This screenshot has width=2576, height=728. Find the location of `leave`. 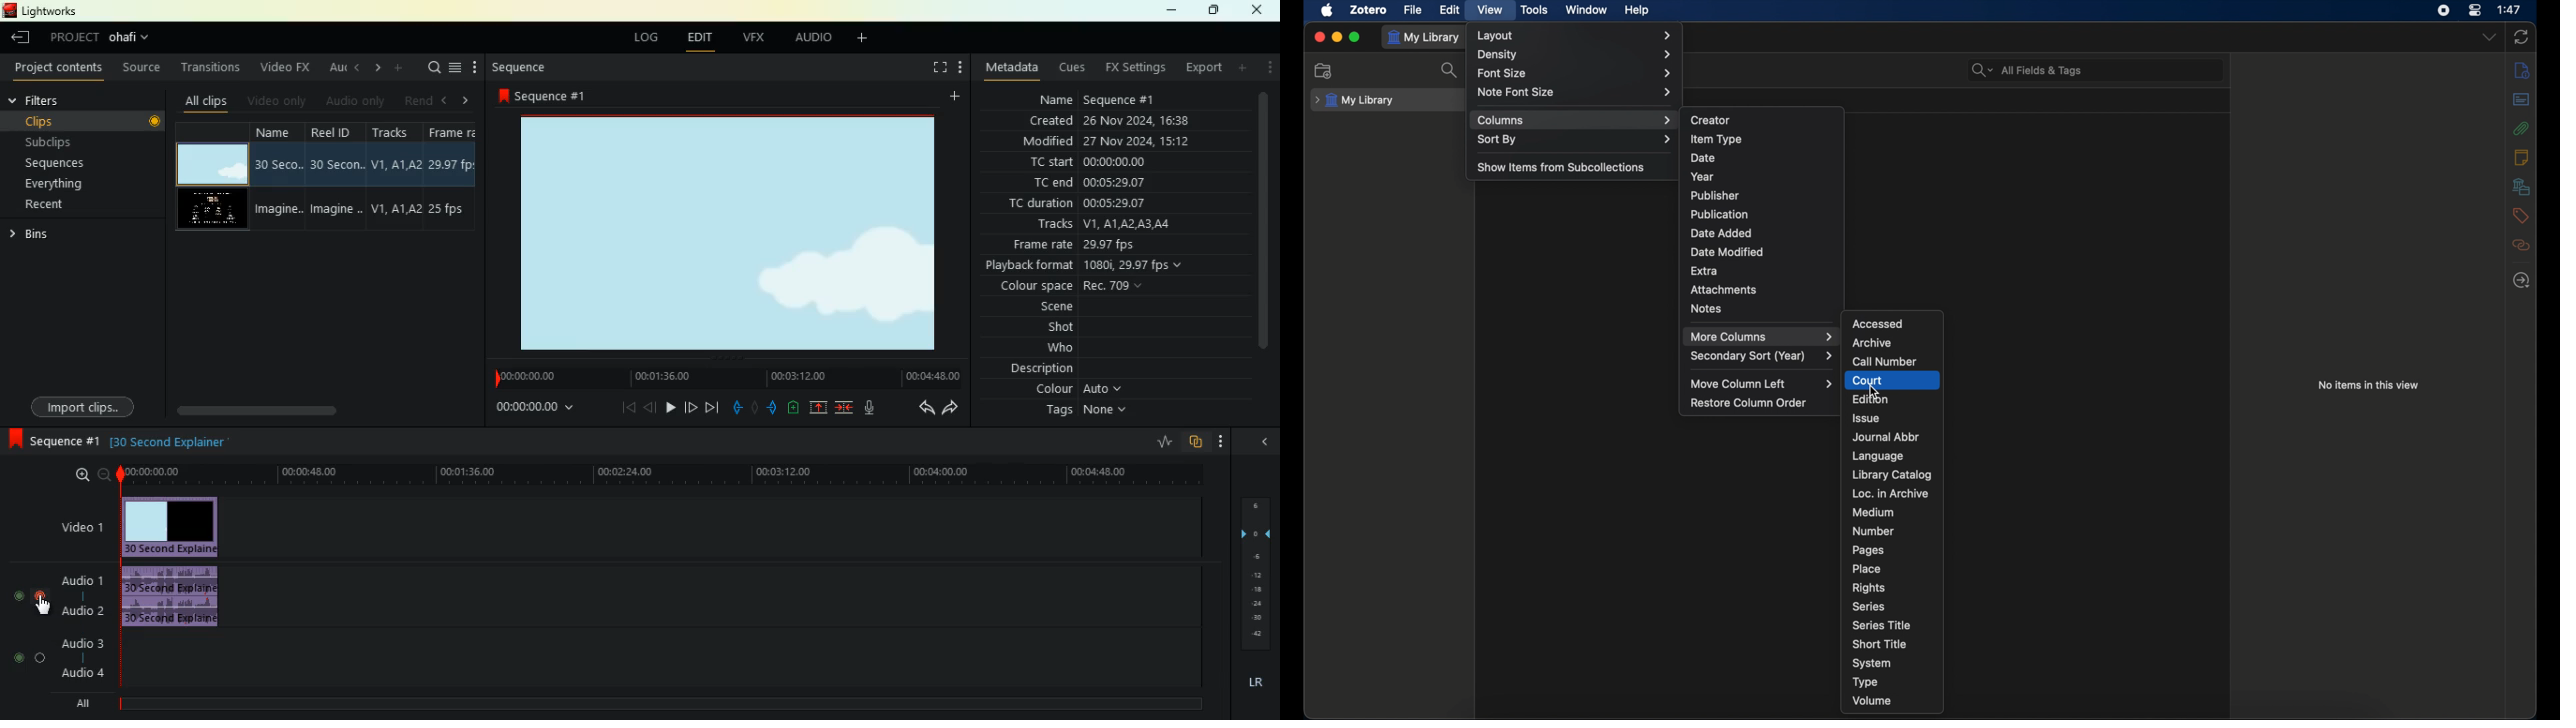

leave is located at coordinates (21, 36).